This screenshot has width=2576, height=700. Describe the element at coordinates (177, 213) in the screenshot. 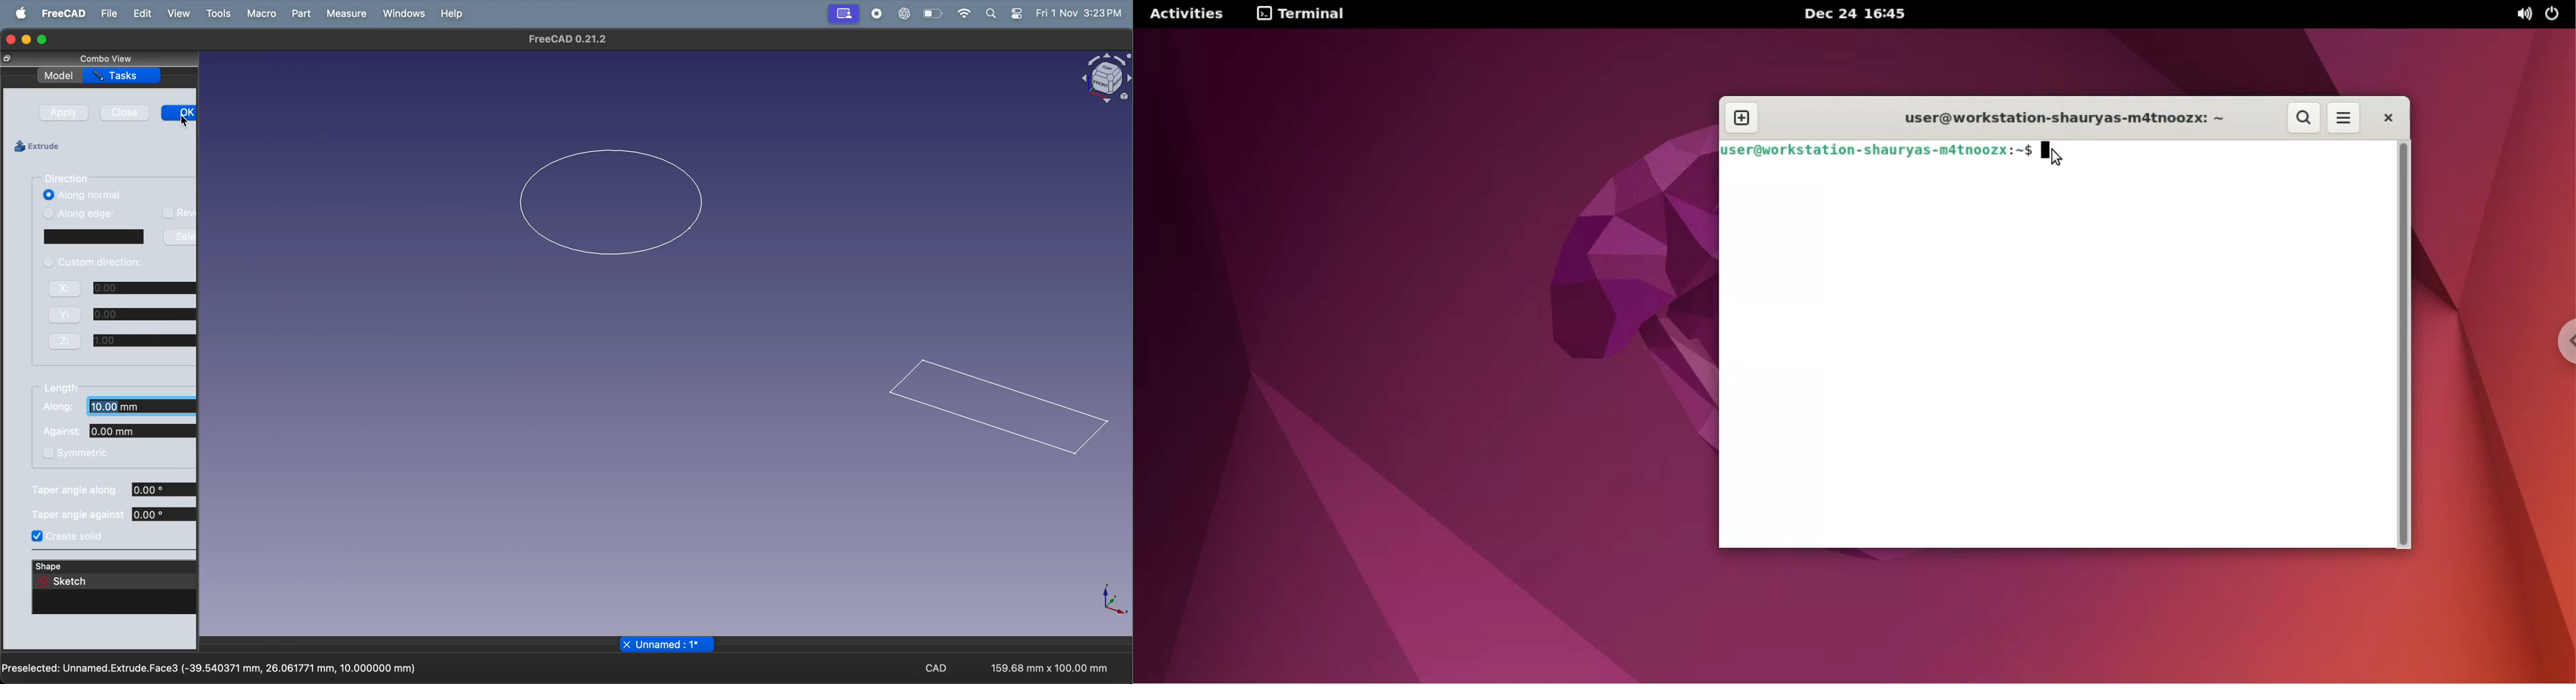

I see `Rev` at that location.